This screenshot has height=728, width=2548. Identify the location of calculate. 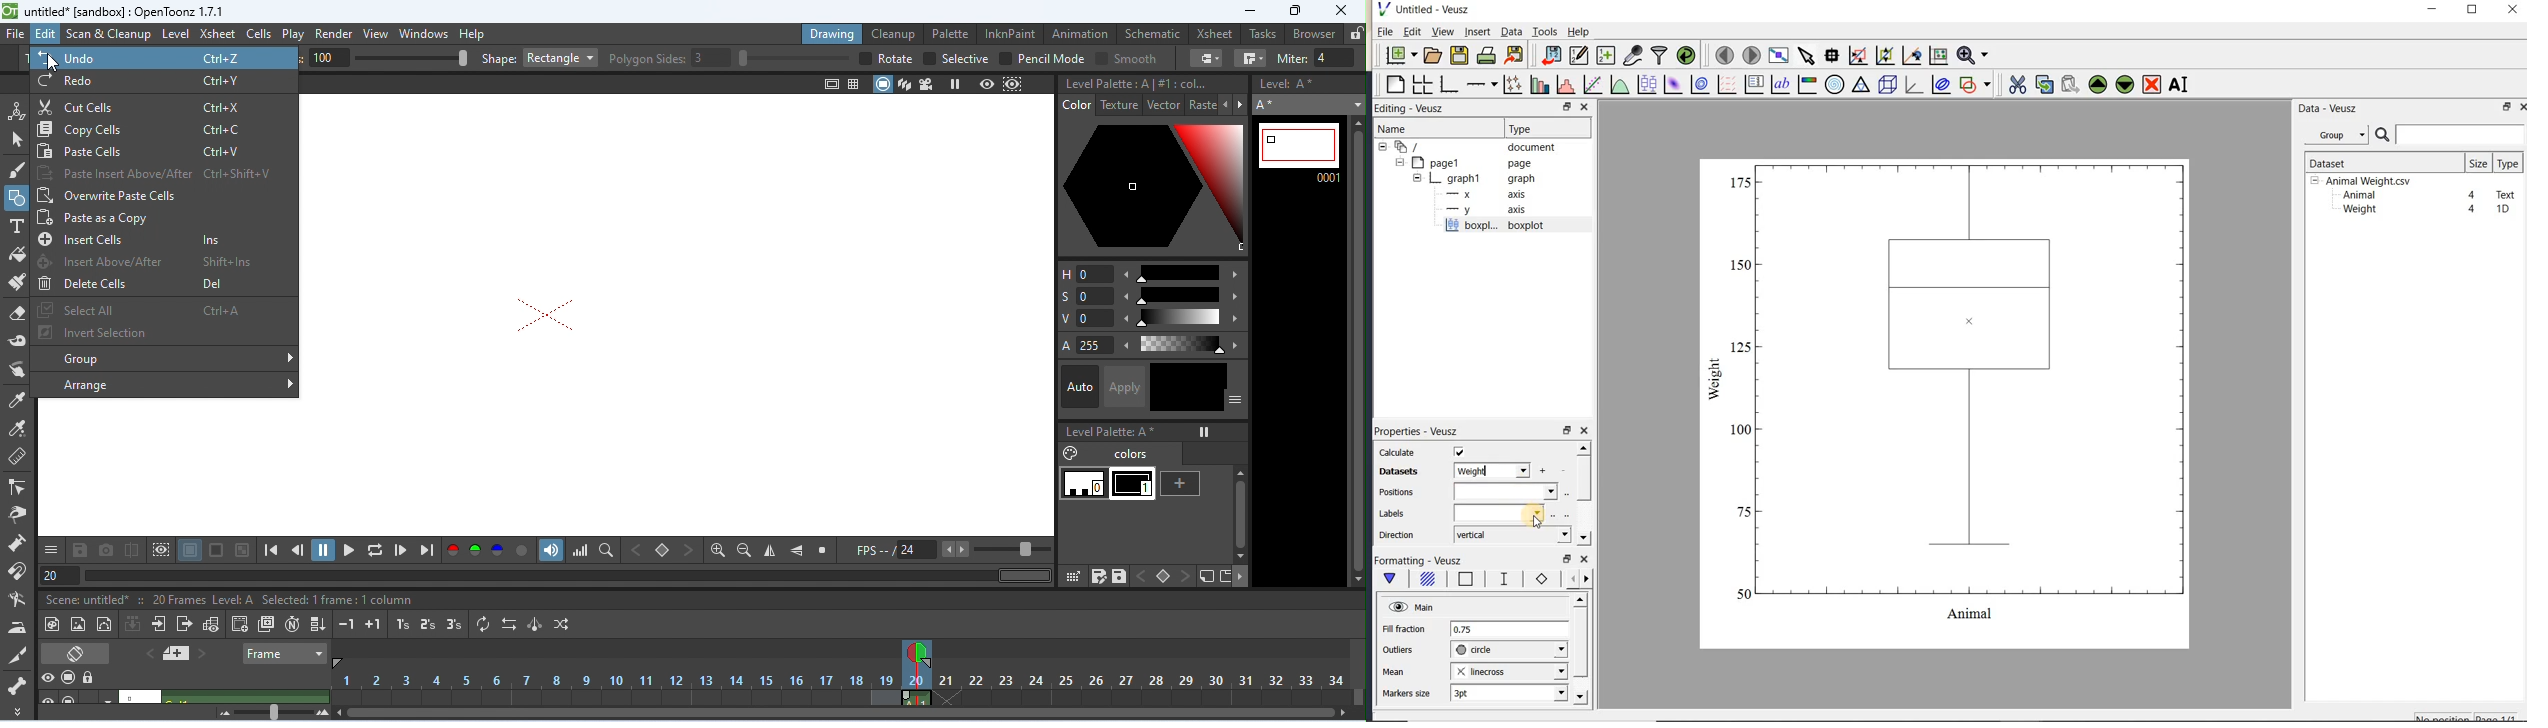
(1398, 453).